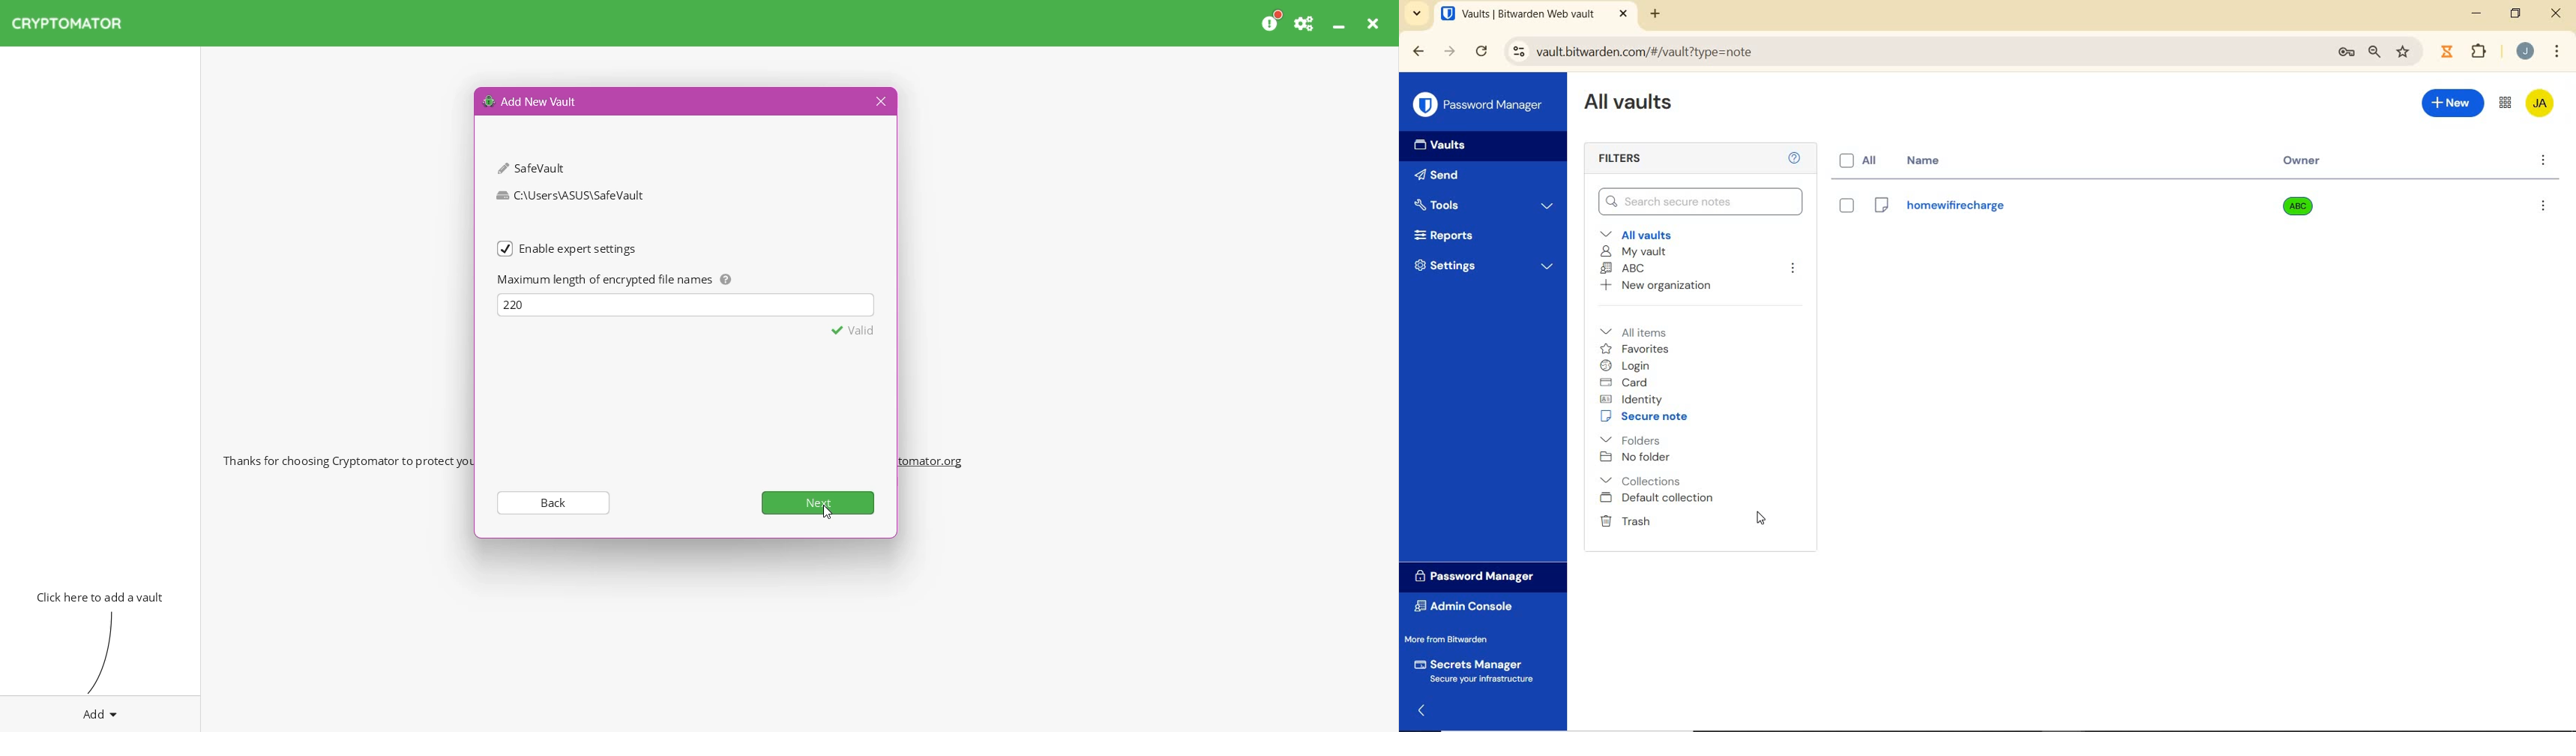 The height and width of the screenshot is (756, 2576). I want to click on name, so click(1928, 160).